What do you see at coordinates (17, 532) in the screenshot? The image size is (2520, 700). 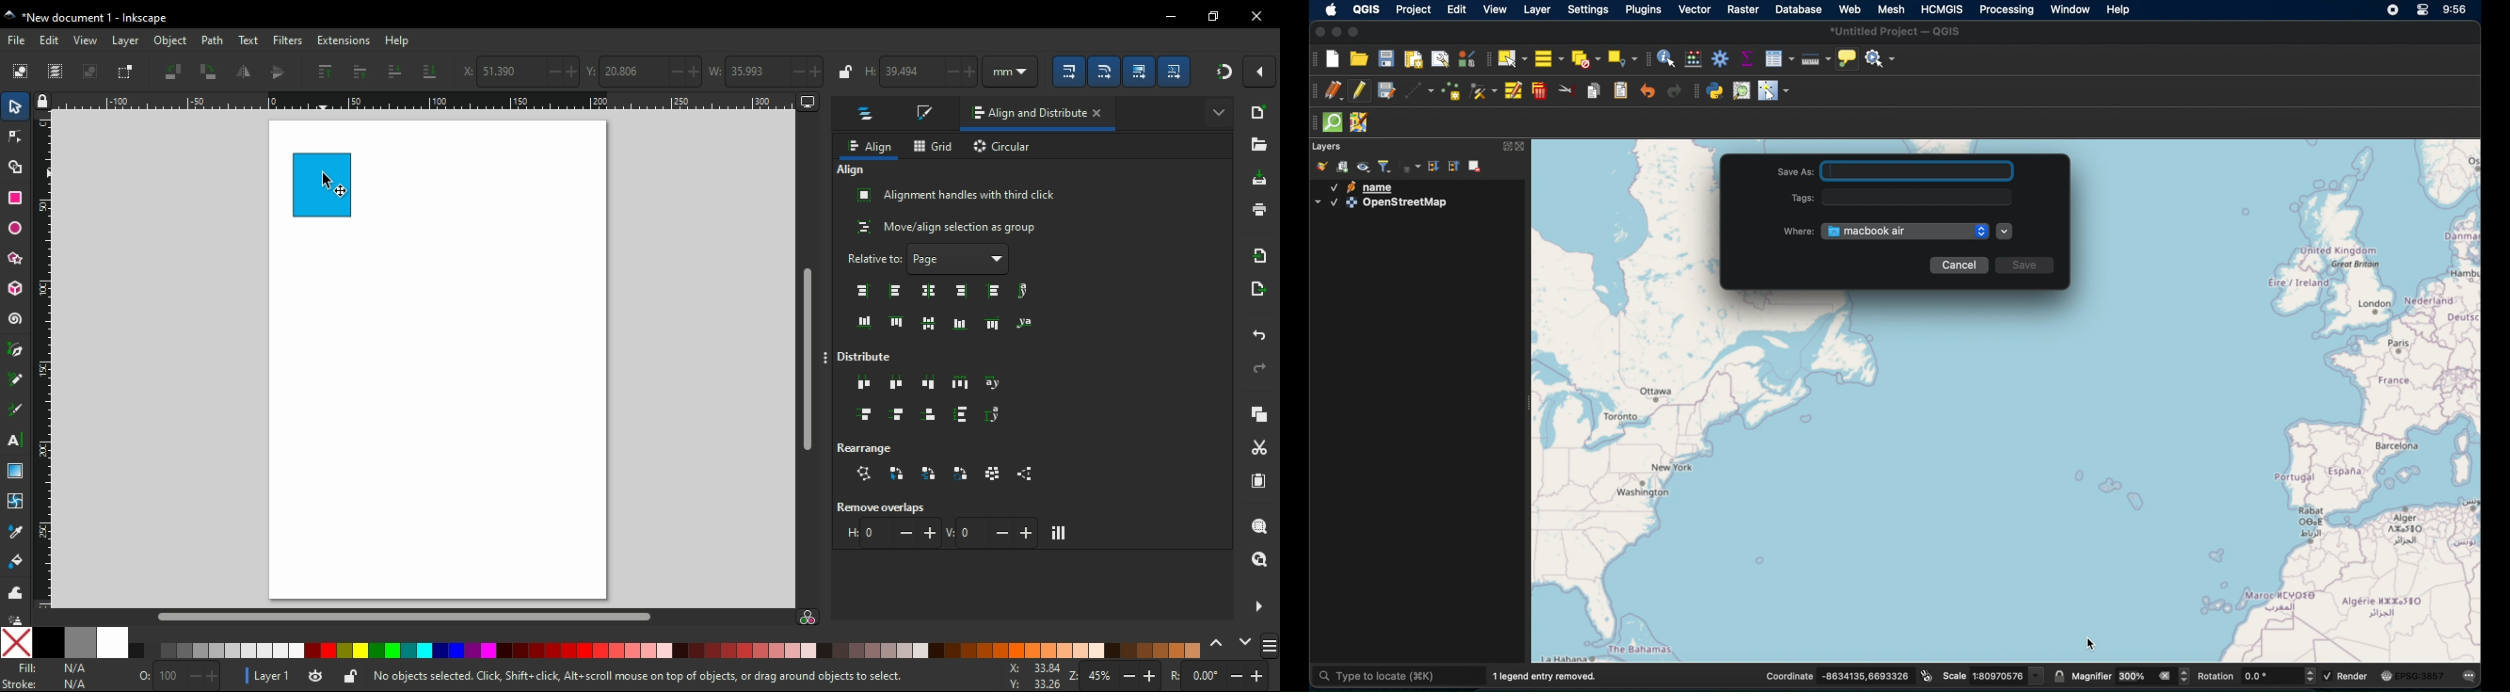 I see `dropper tool` at bounding box center [17, 532].